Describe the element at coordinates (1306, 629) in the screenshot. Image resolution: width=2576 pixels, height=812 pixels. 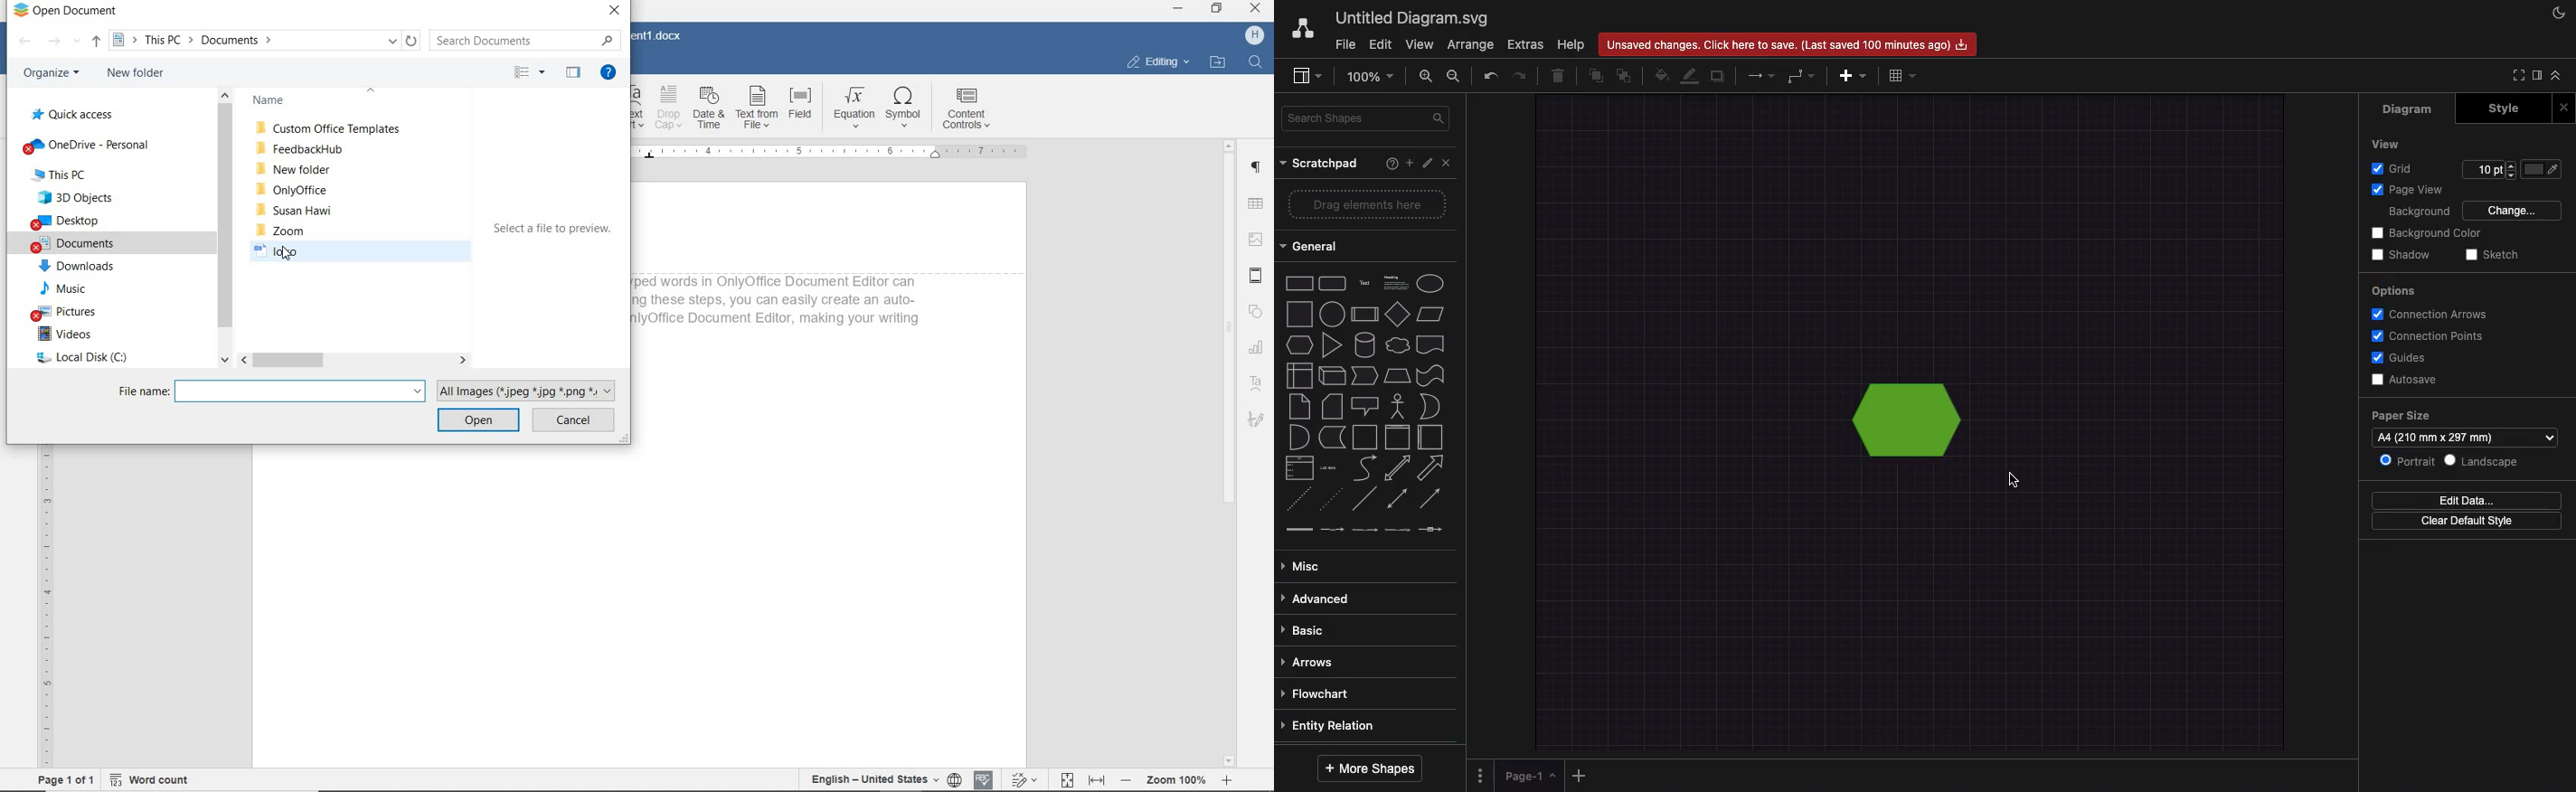
I see `Basic` at that location.